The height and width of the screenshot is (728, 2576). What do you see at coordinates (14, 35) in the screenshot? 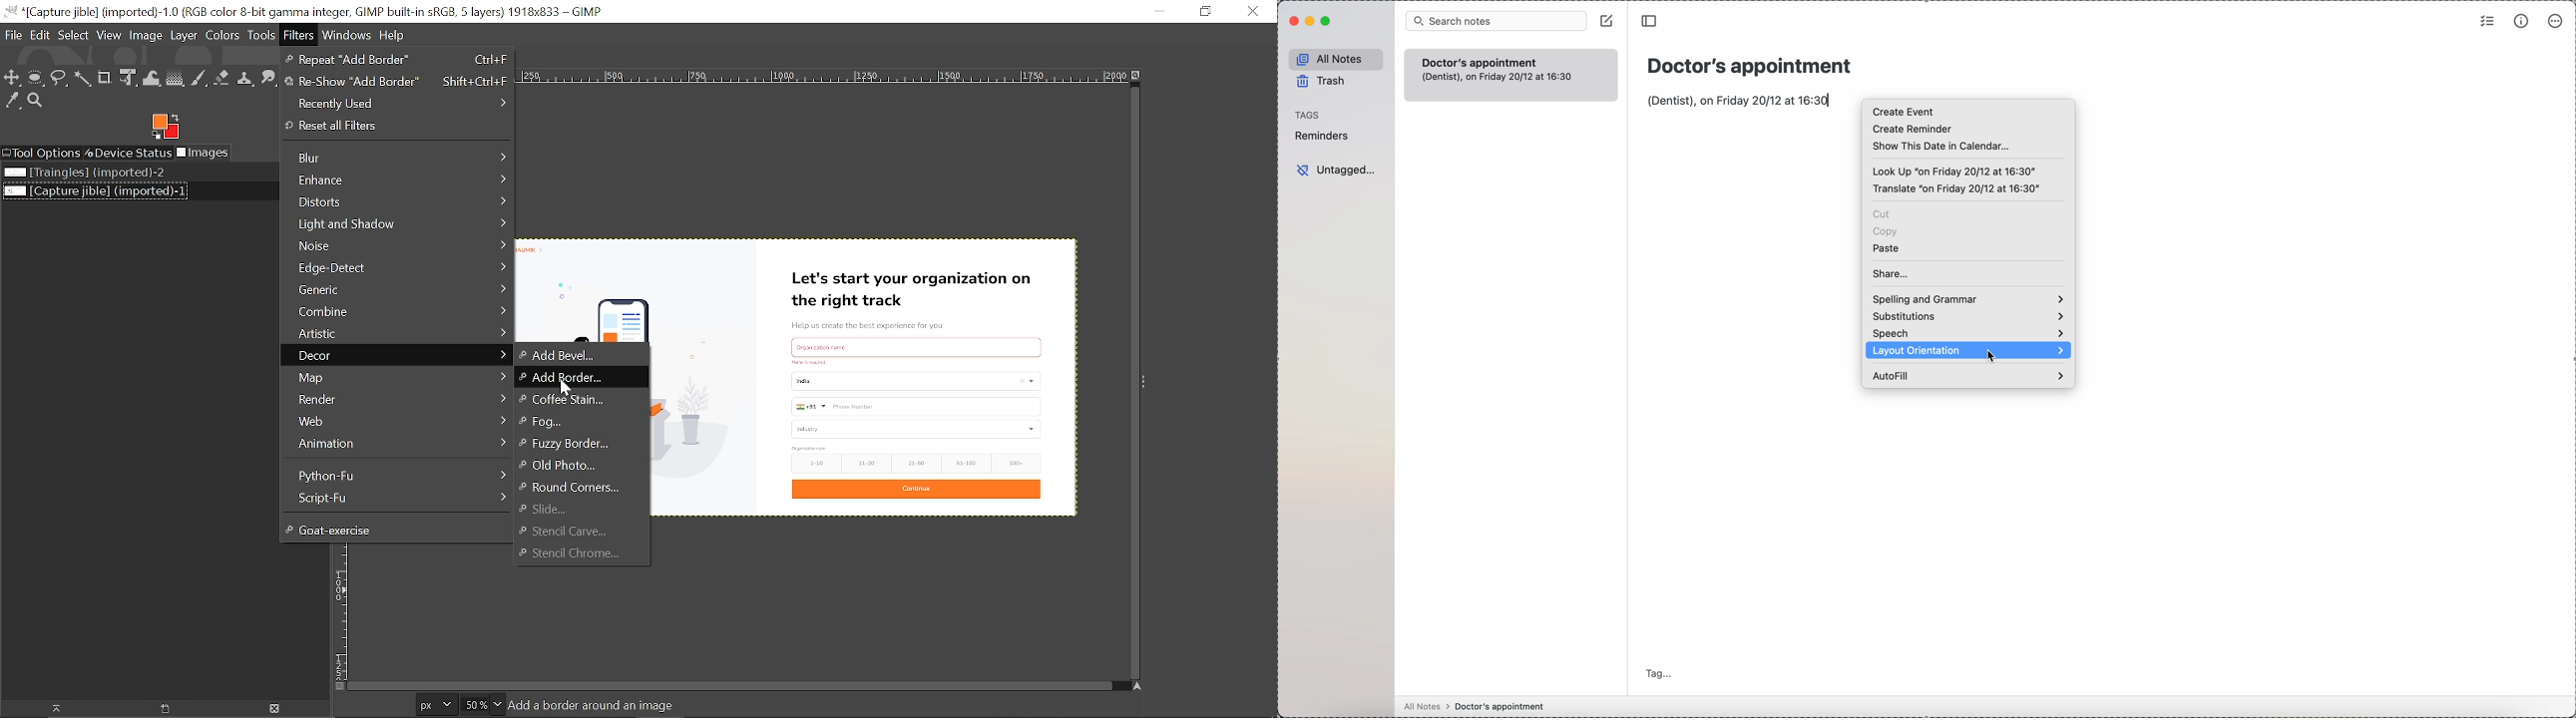
I see `File` at bounding box center [14, 35].